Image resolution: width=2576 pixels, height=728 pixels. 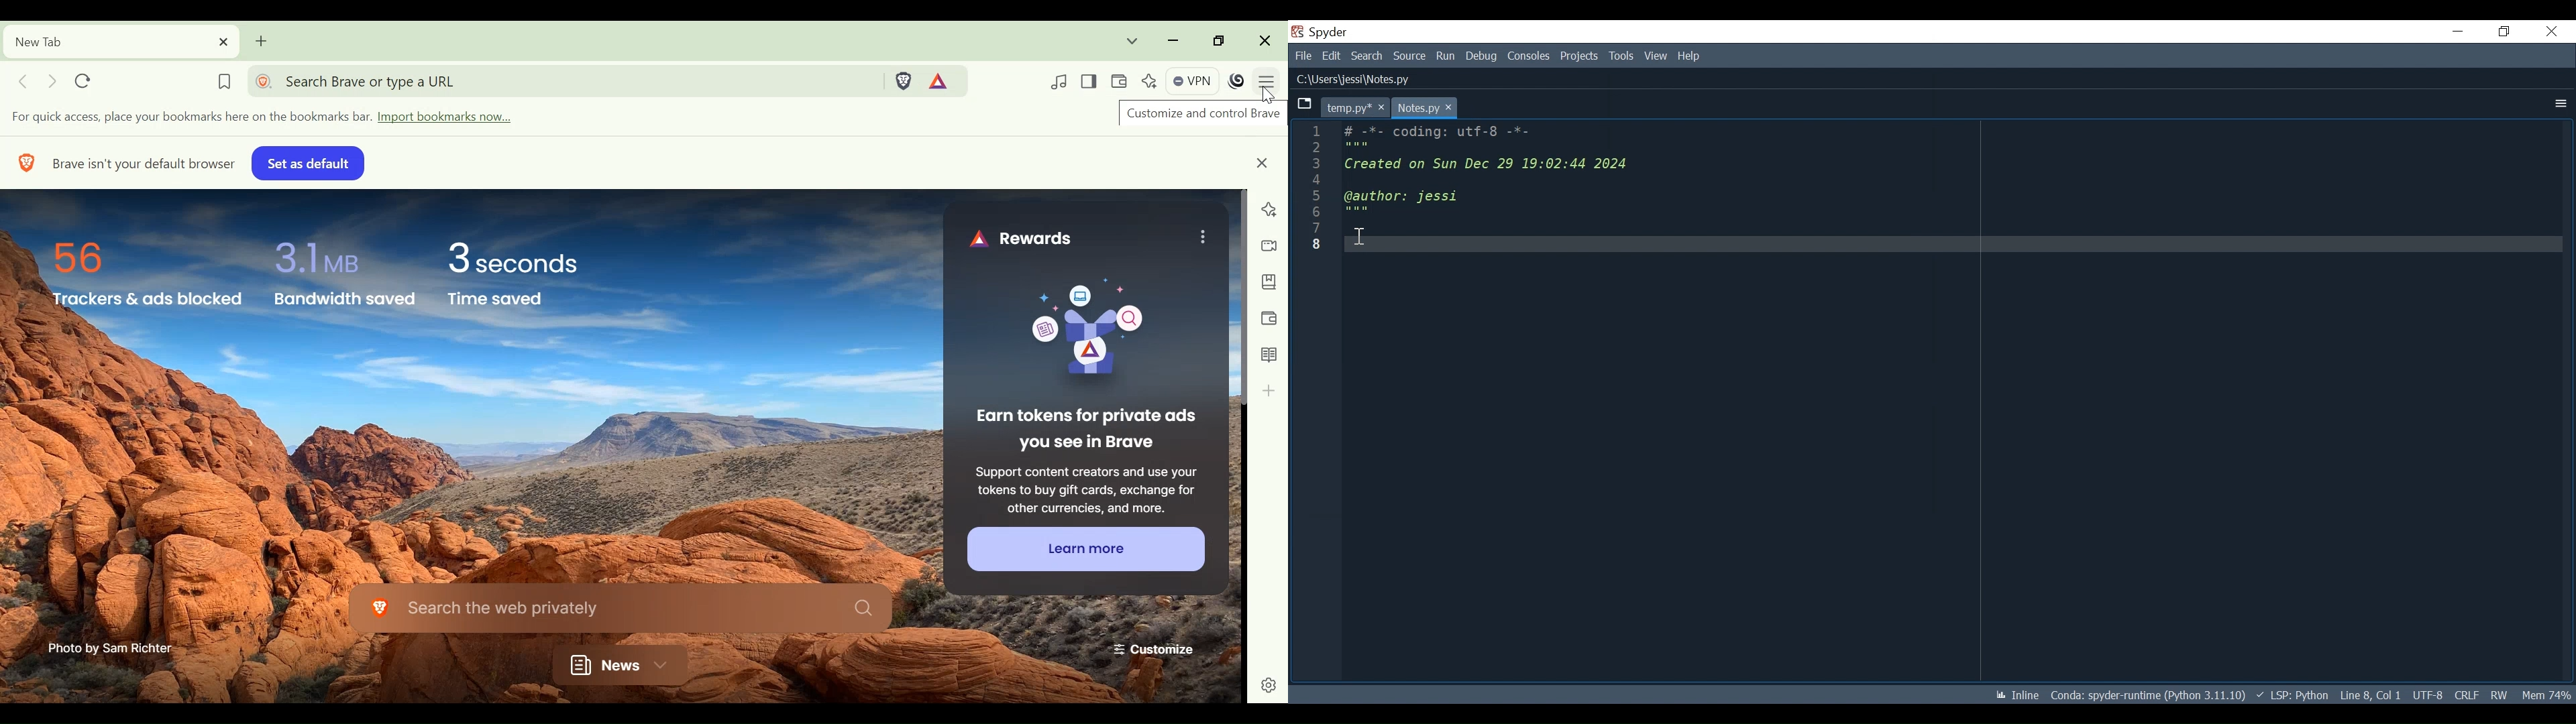 I want to click on Spyder Desktop Icon, so click(x=1296, y=32).